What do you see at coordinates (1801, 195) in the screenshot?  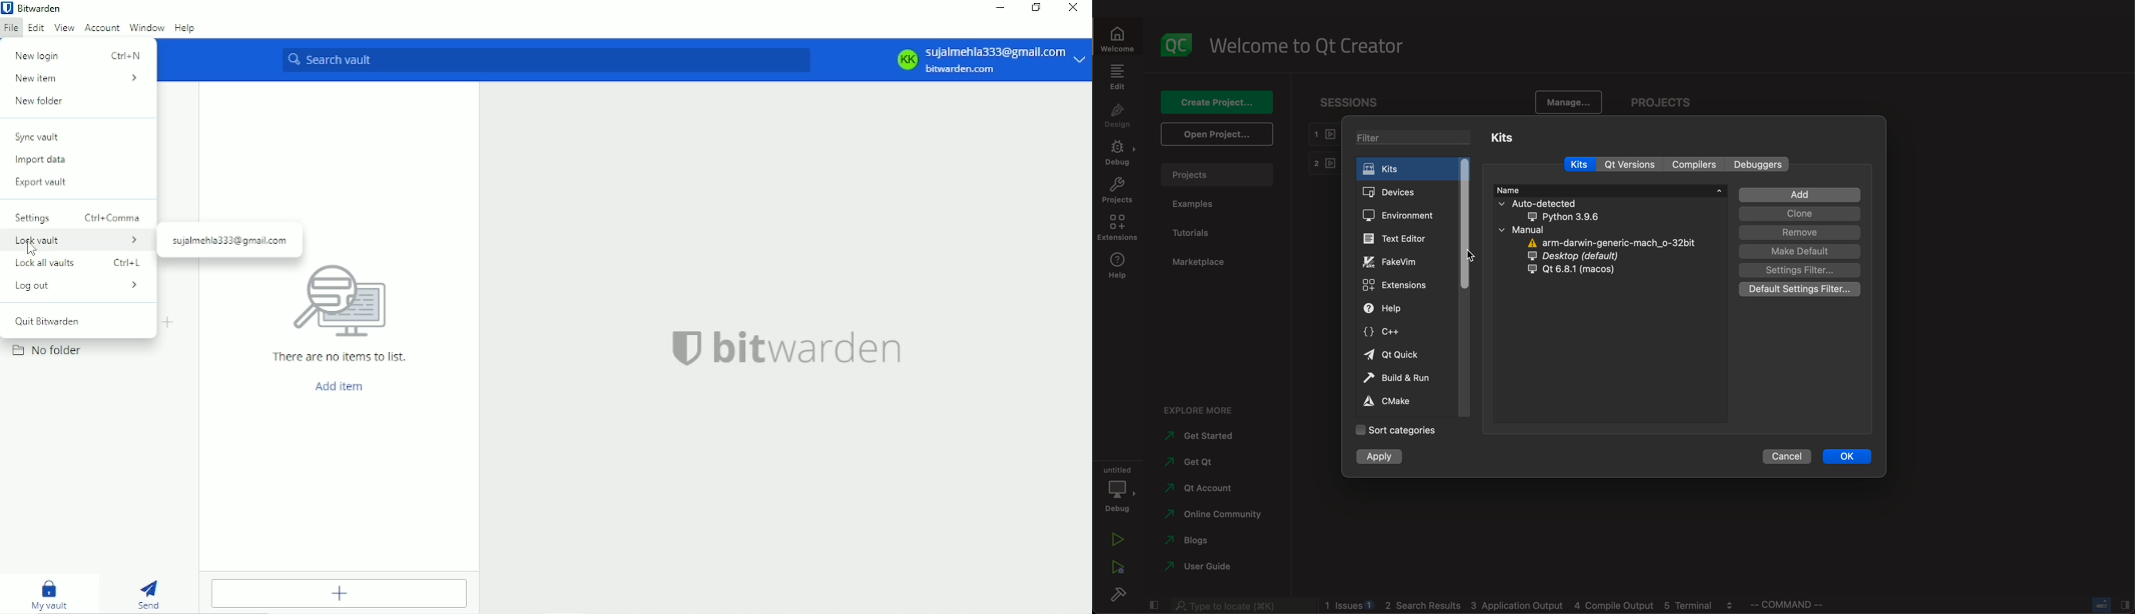 I see `add` at bounding box center [1801, 195].